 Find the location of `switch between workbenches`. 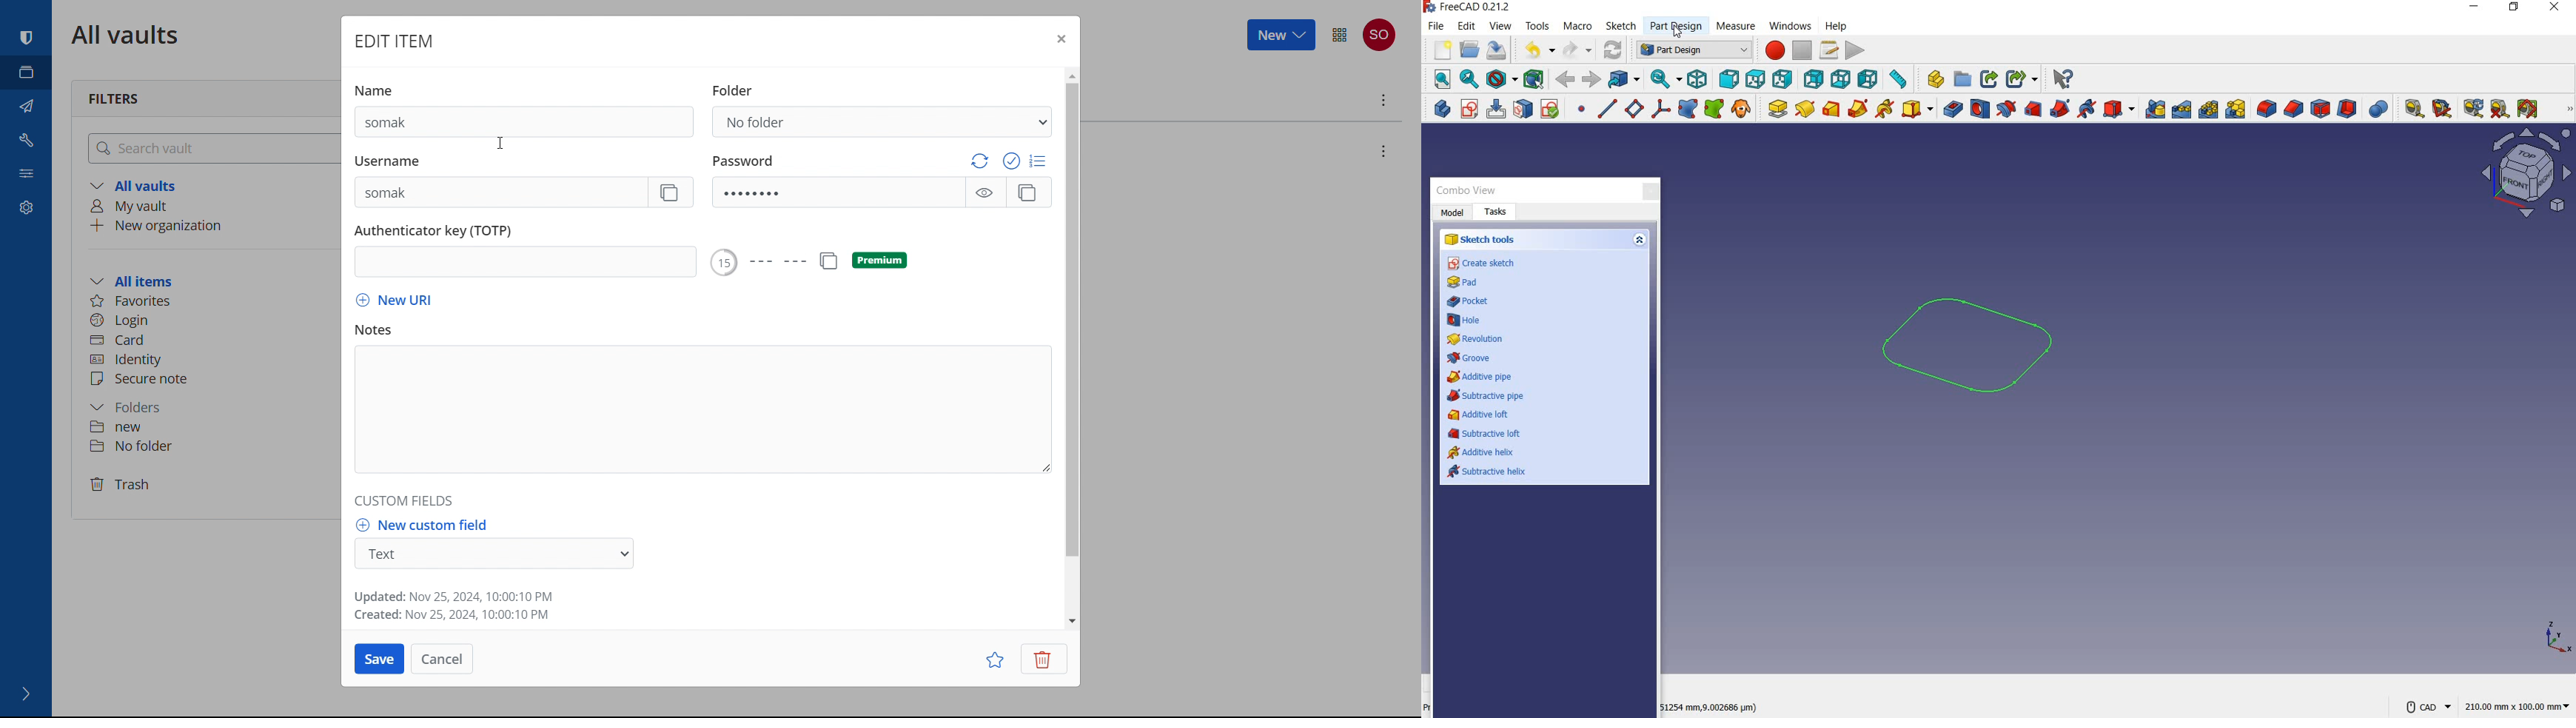

switch between workbenches is located at coordinates (1692, 50).